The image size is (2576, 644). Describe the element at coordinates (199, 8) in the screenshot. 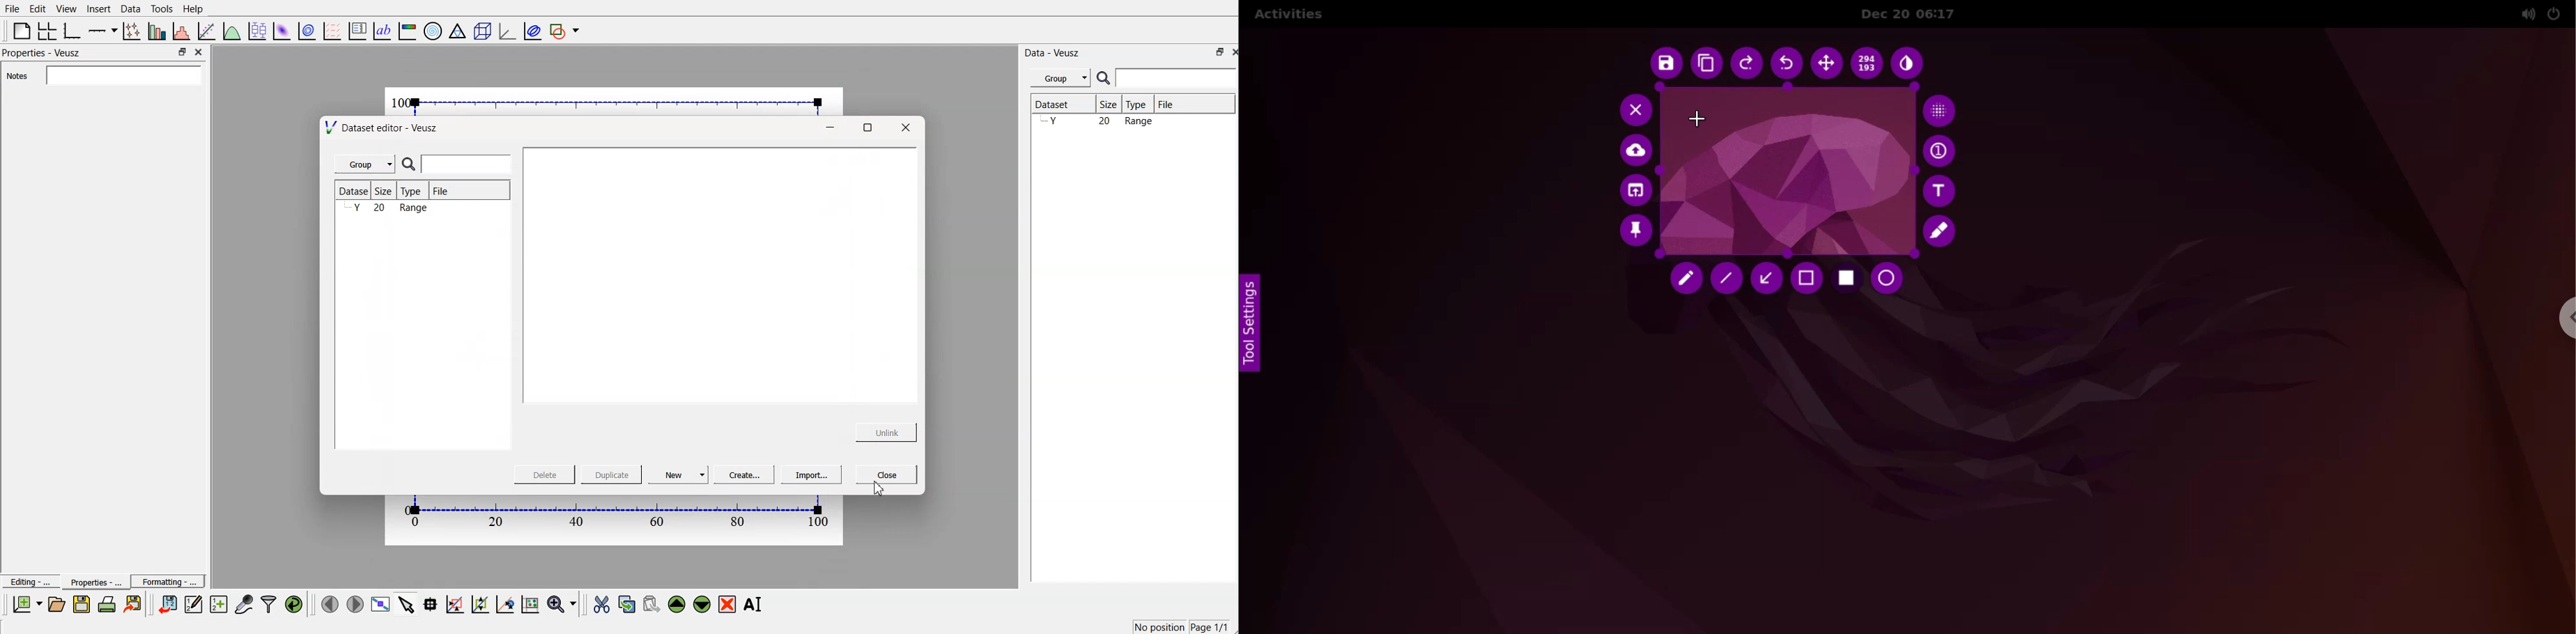

I see `Help` at that location.